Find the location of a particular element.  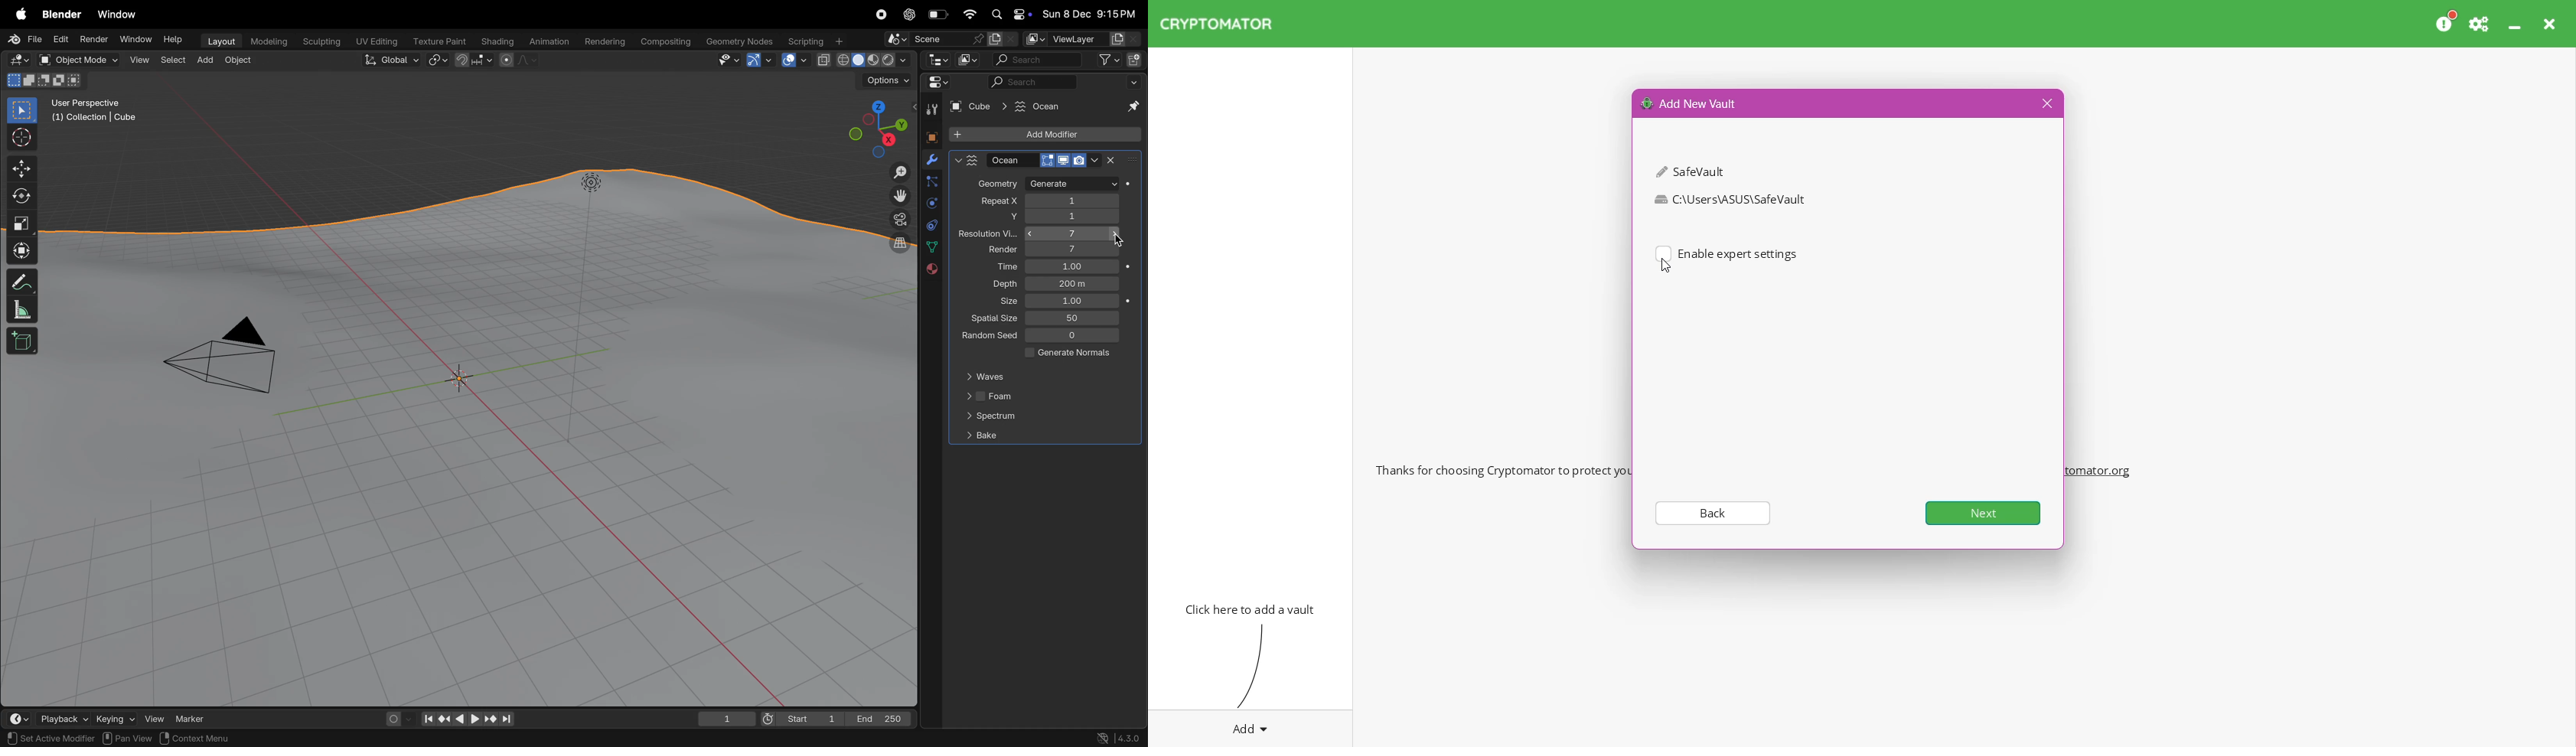

50 is located at coordinates (1075, 318).